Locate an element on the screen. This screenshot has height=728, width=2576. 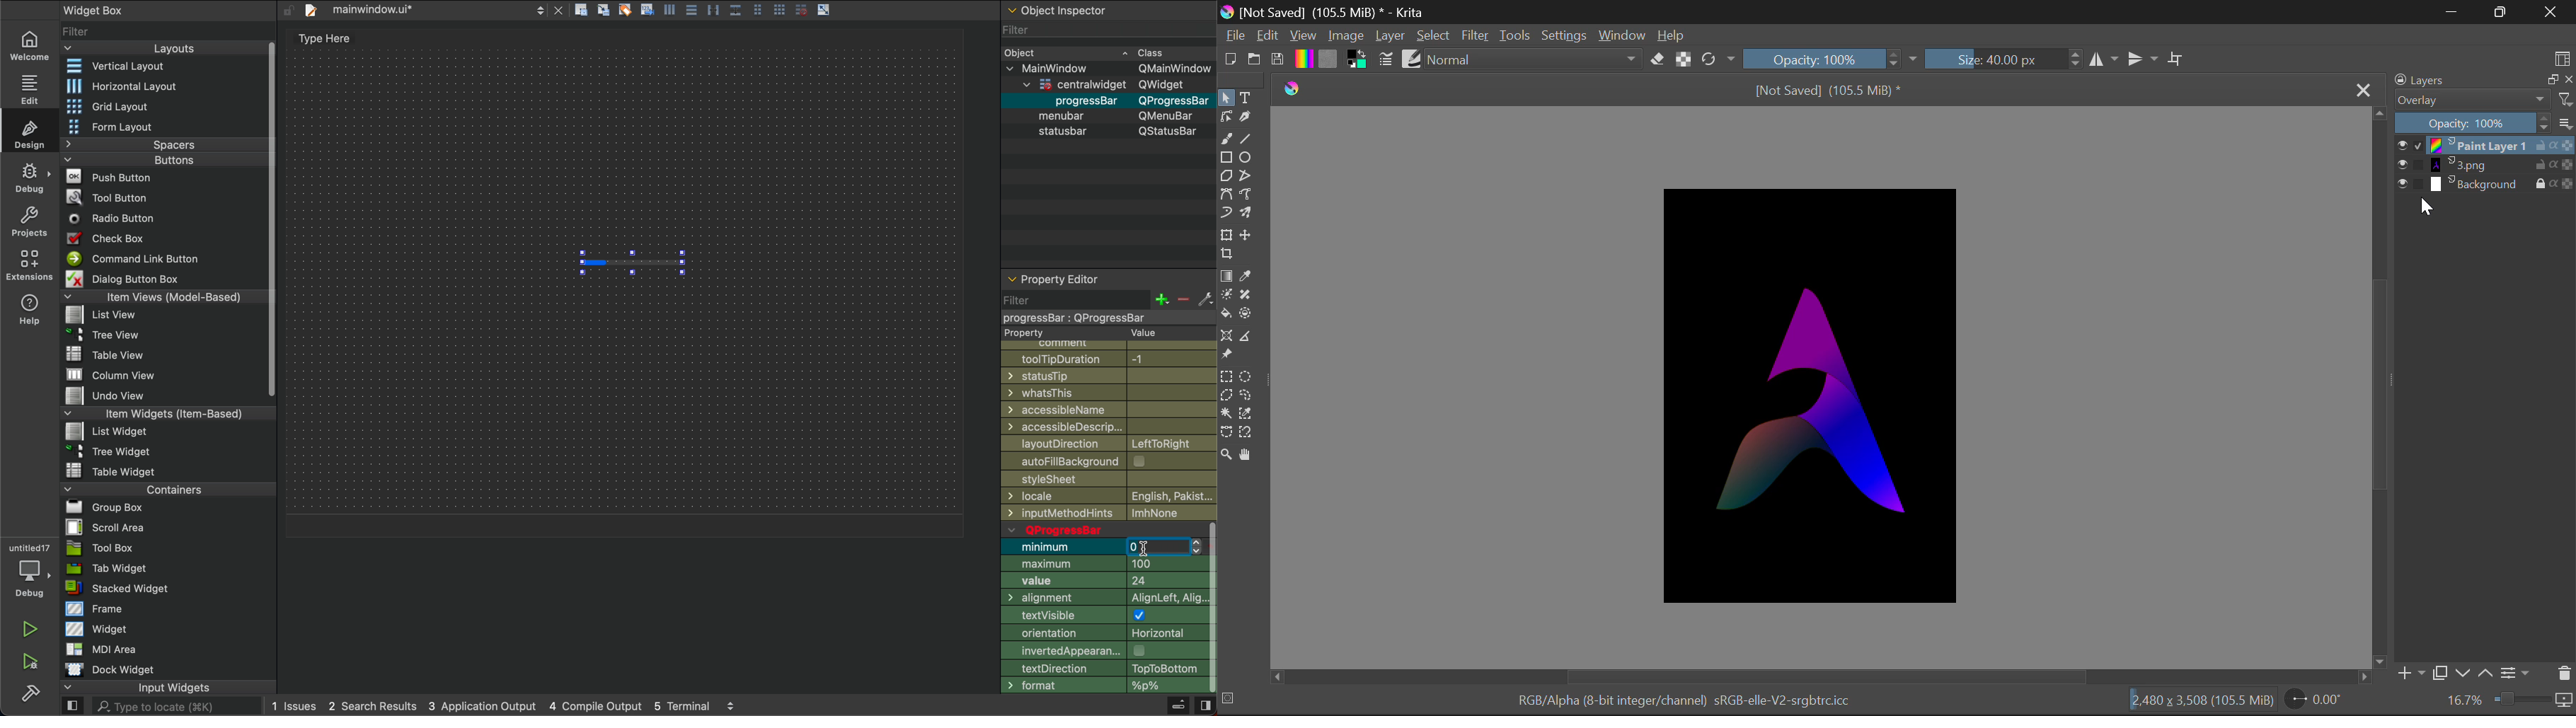
File is located at coordinates (107, 430).